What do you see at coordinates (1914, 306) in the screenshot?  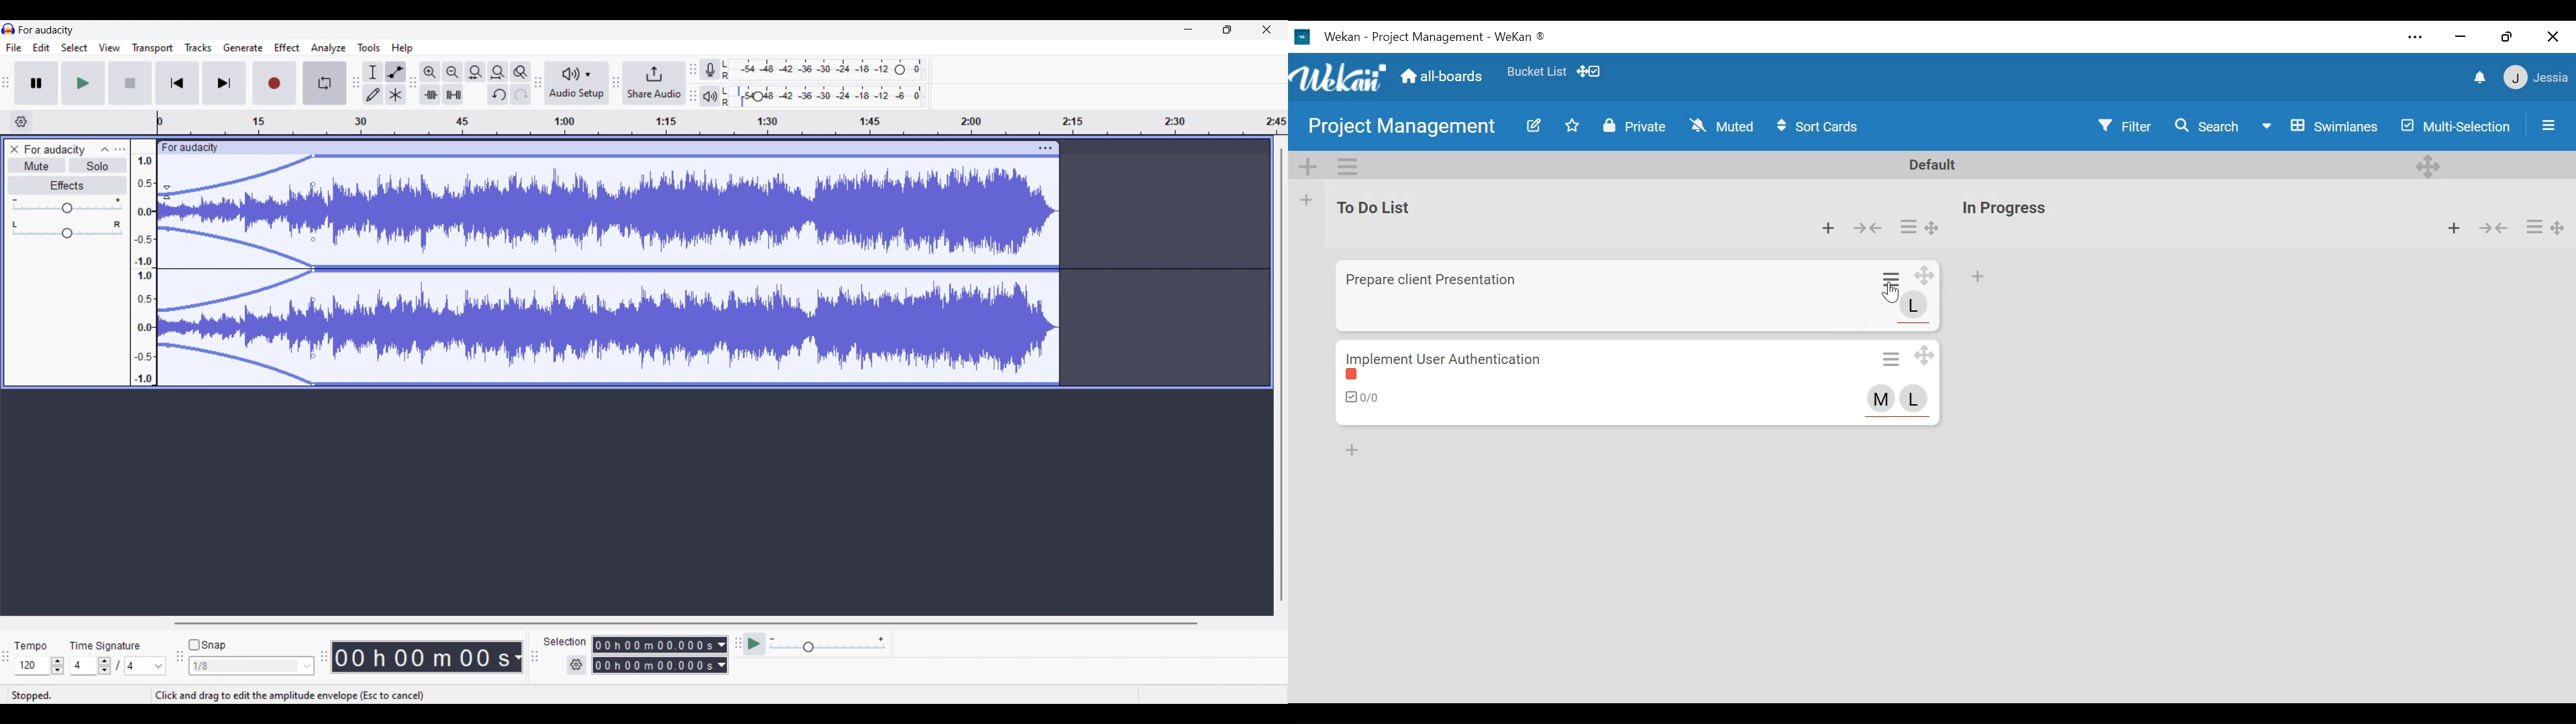 I see `Member` at bounding box center [1914, 306].